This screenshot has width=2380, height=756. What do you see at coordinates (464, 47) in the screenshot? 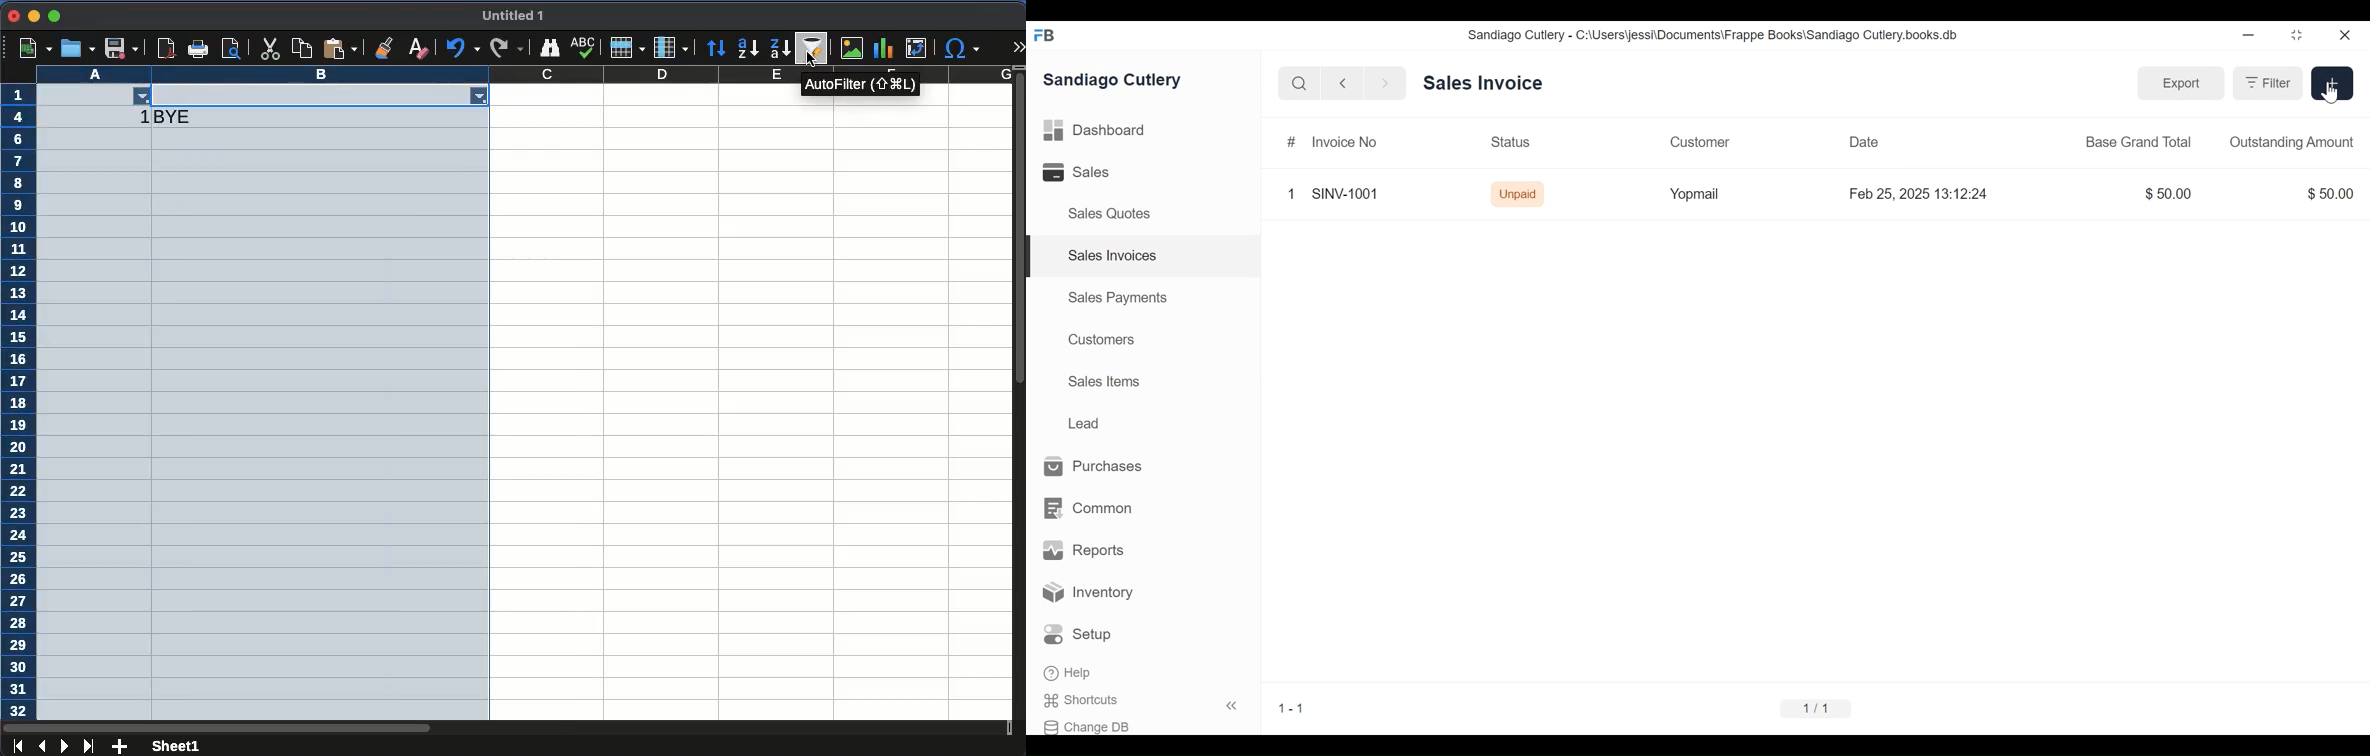
I see `undo` at bounding box center [464, 47].